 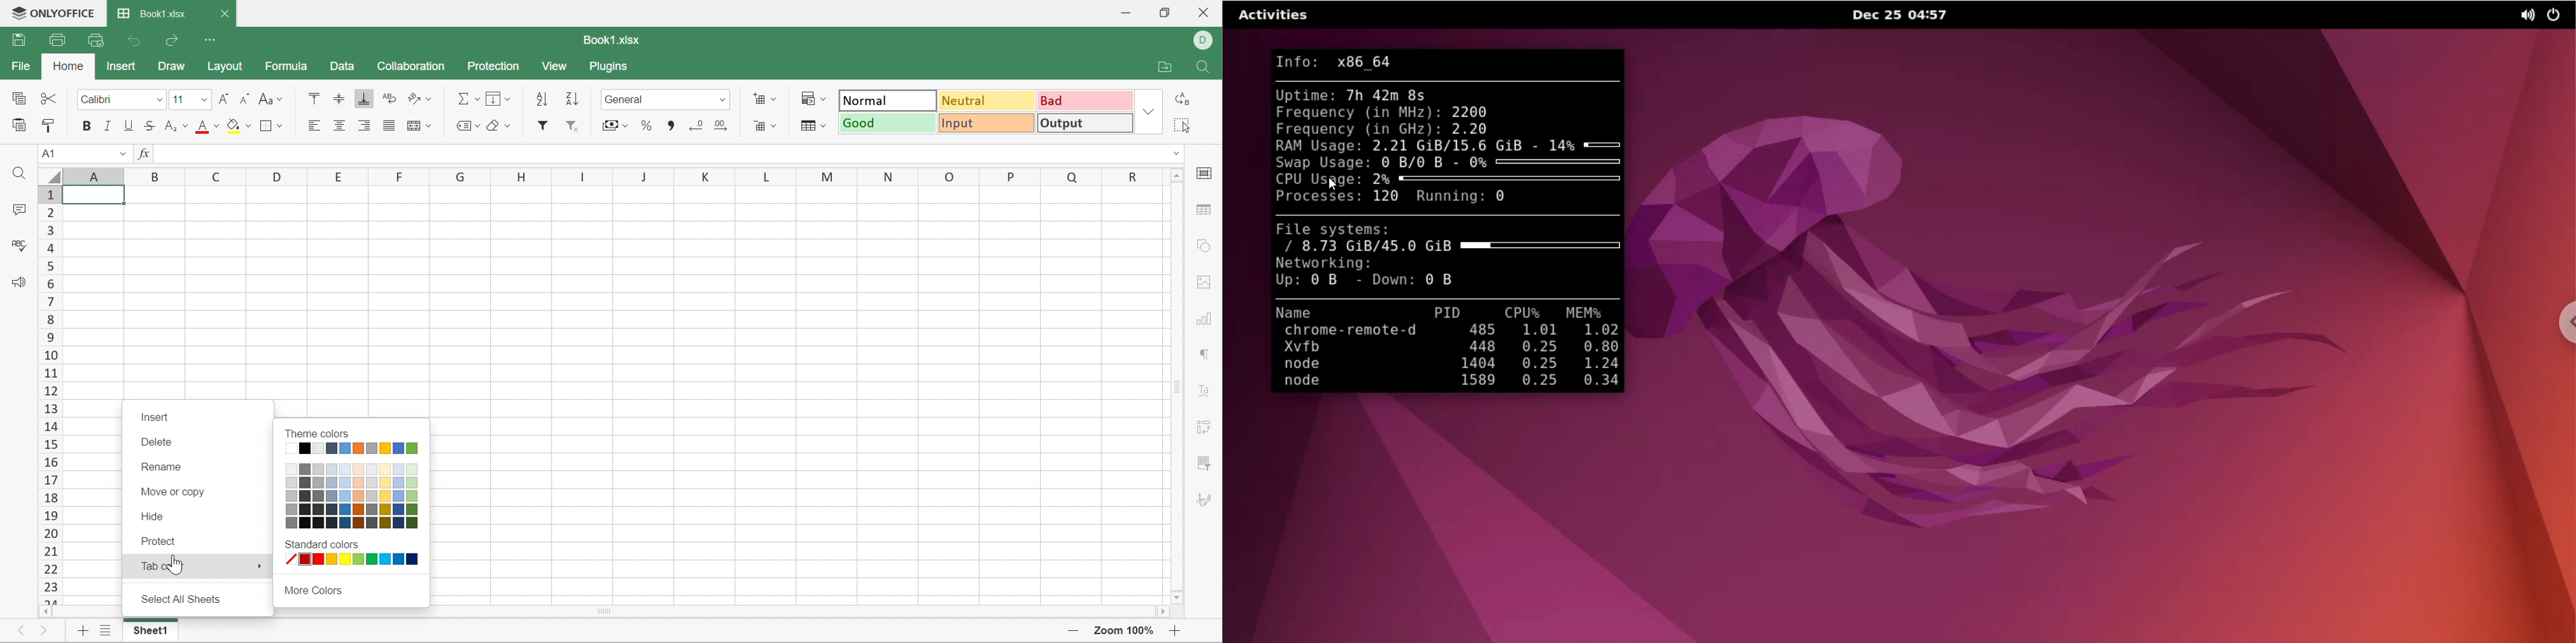 I want to click on Named ranges, so click(x=464, y=124).